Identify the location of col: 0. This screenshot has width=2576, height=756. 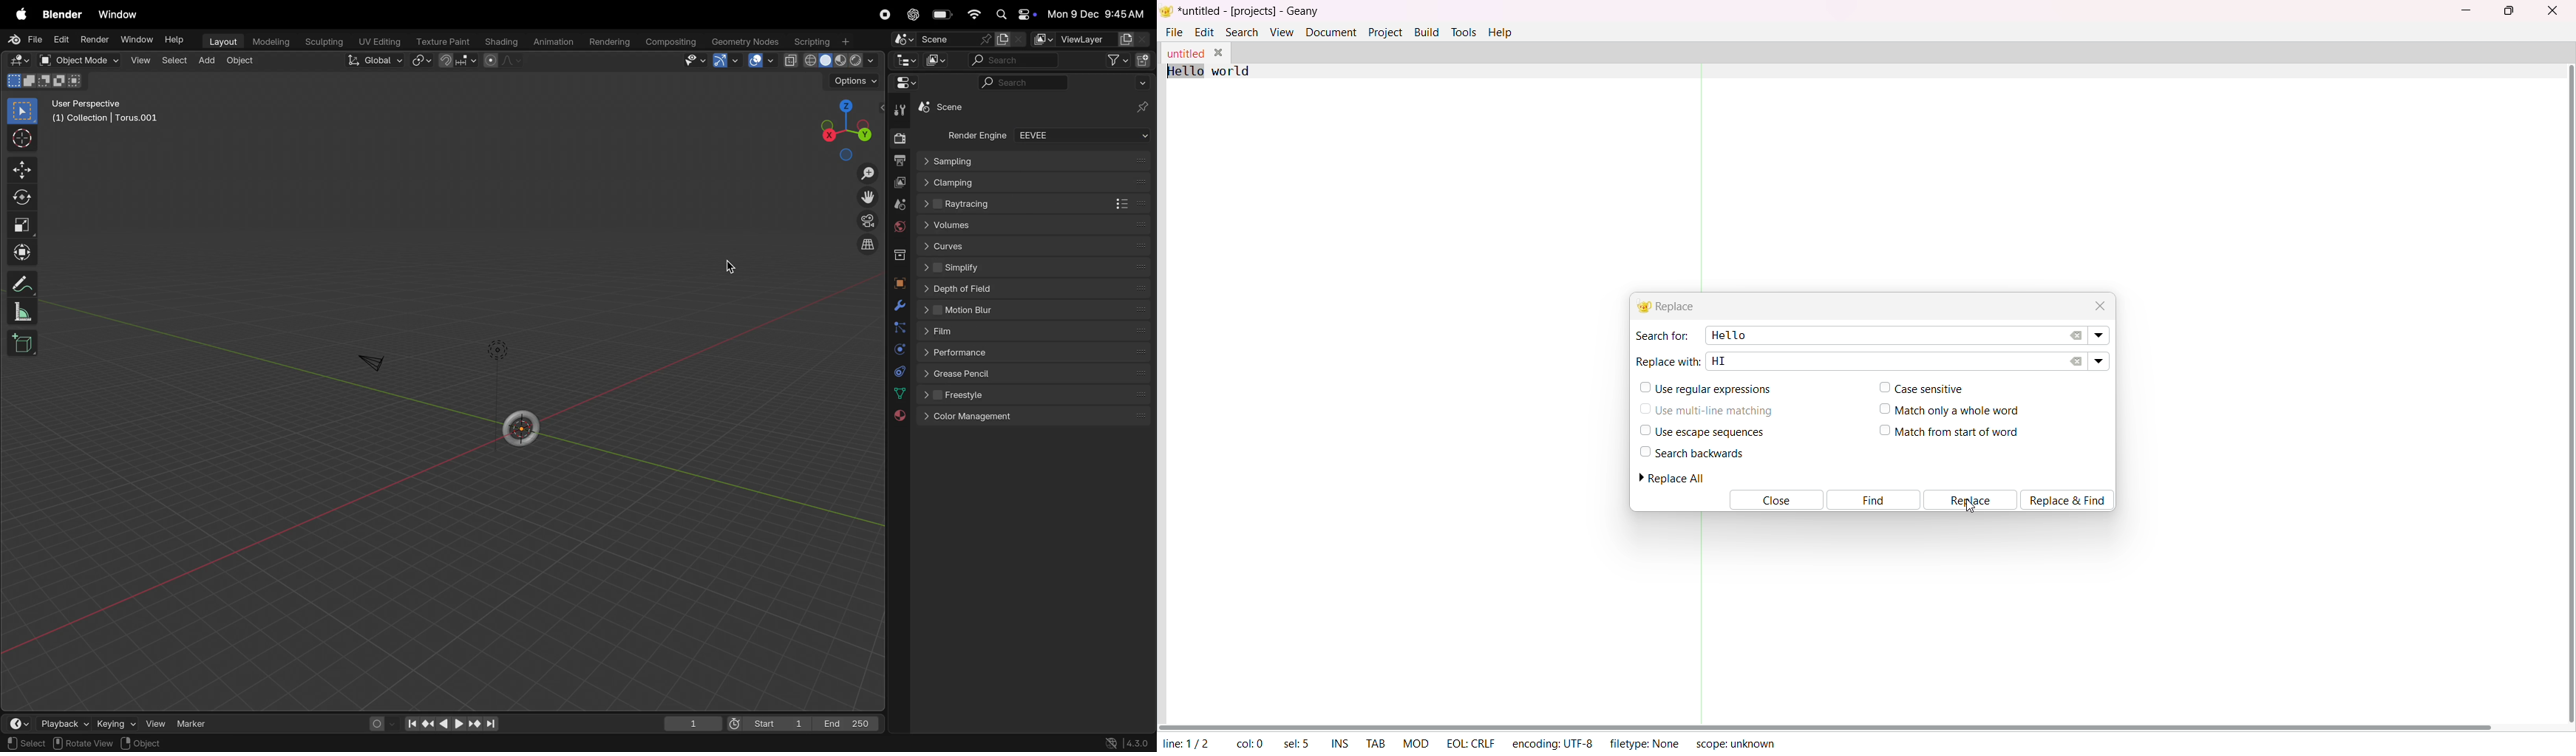
(1249, 744).